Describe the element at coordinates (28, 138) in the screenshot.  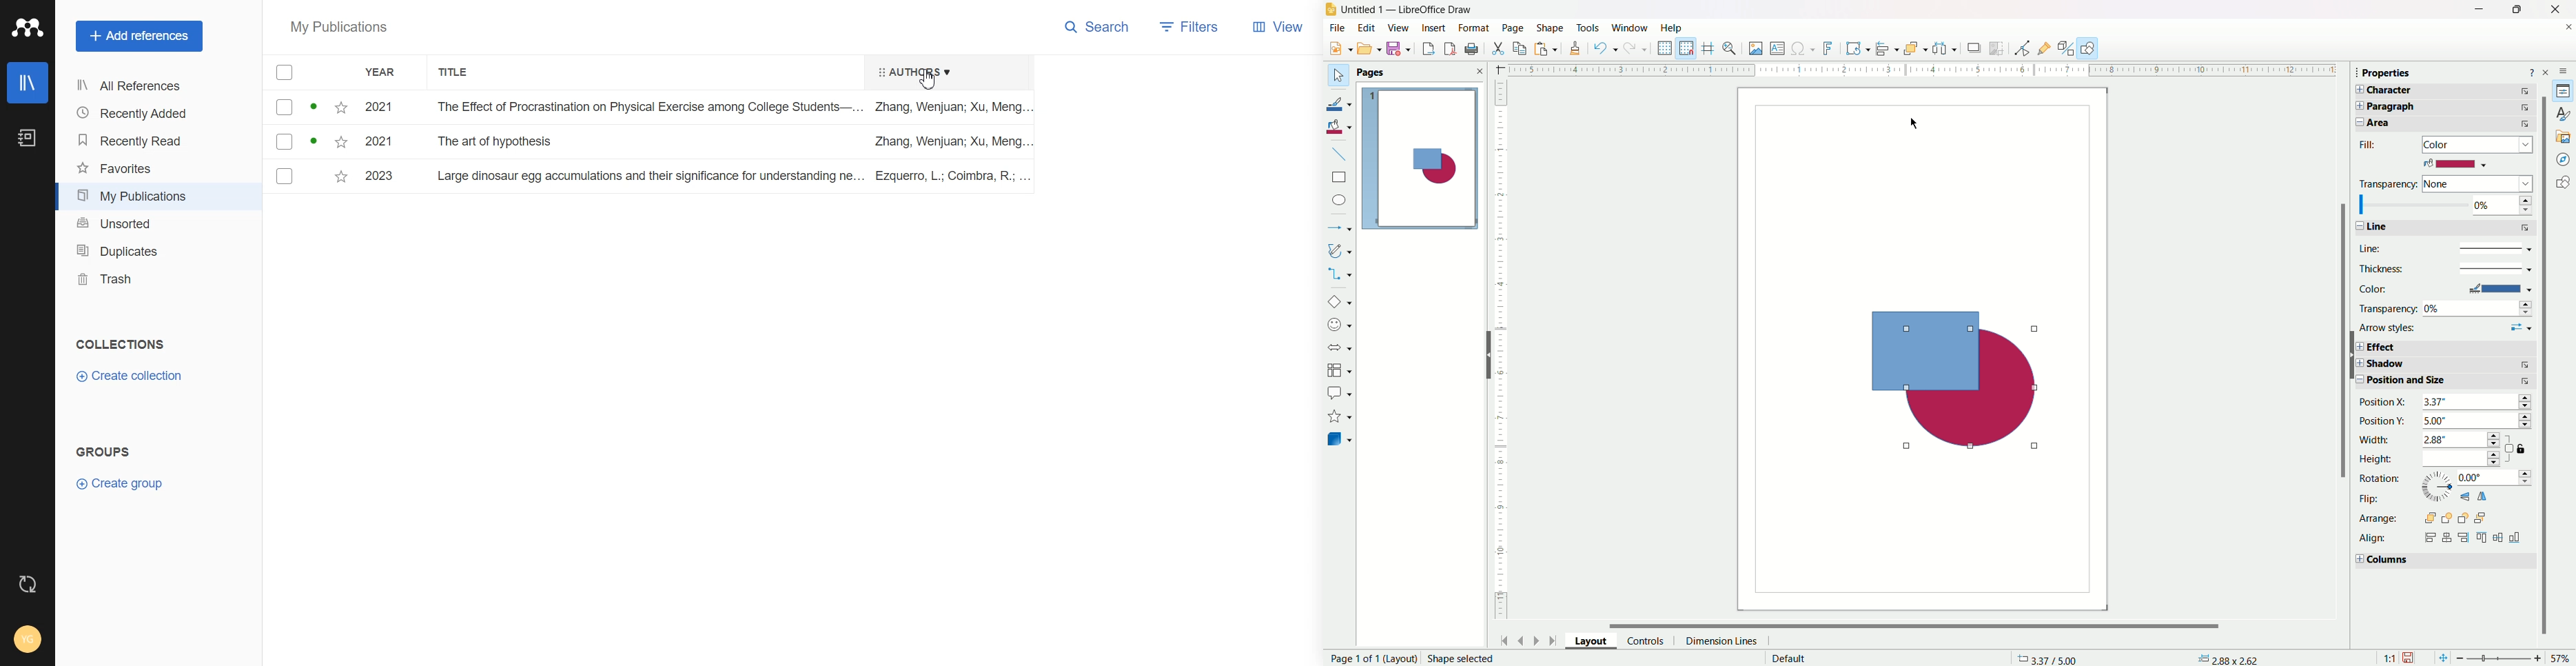
I see `Notebook` at that location.